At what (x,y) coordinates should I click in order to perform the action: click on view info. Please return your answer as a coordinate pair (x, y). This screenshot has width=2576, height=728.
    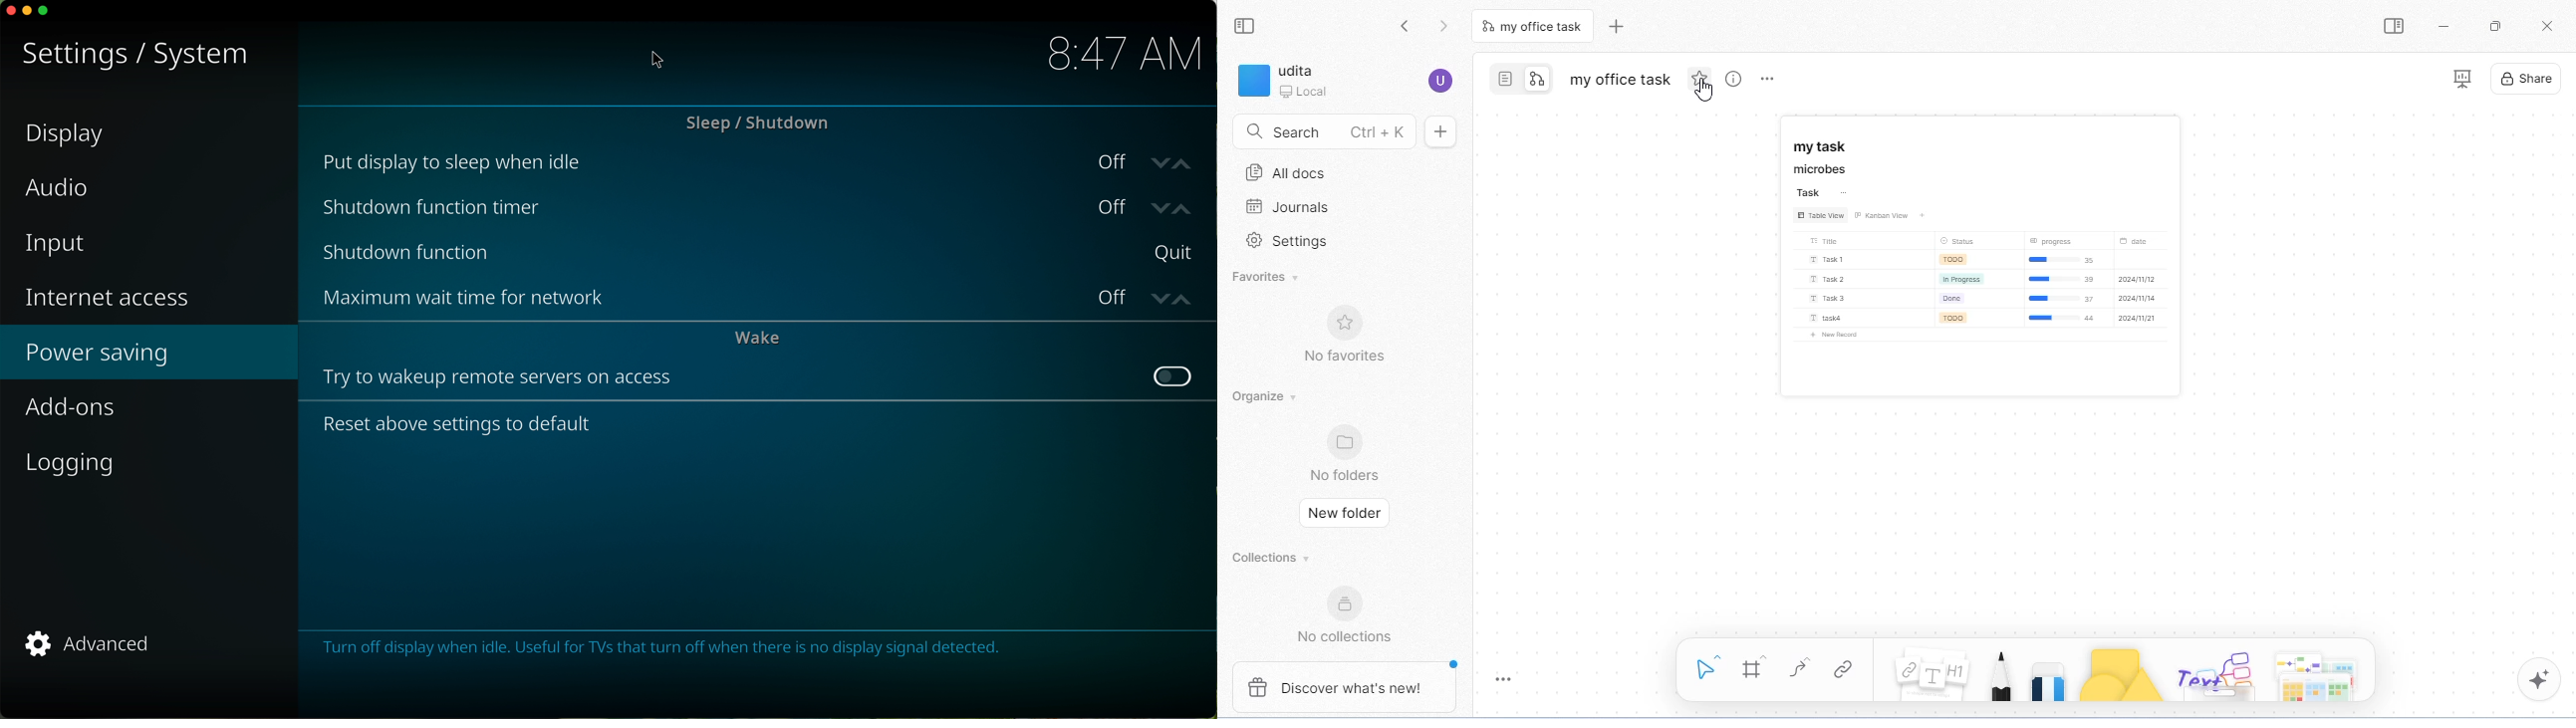
    Looking at the image, I should click on (1736, 79).